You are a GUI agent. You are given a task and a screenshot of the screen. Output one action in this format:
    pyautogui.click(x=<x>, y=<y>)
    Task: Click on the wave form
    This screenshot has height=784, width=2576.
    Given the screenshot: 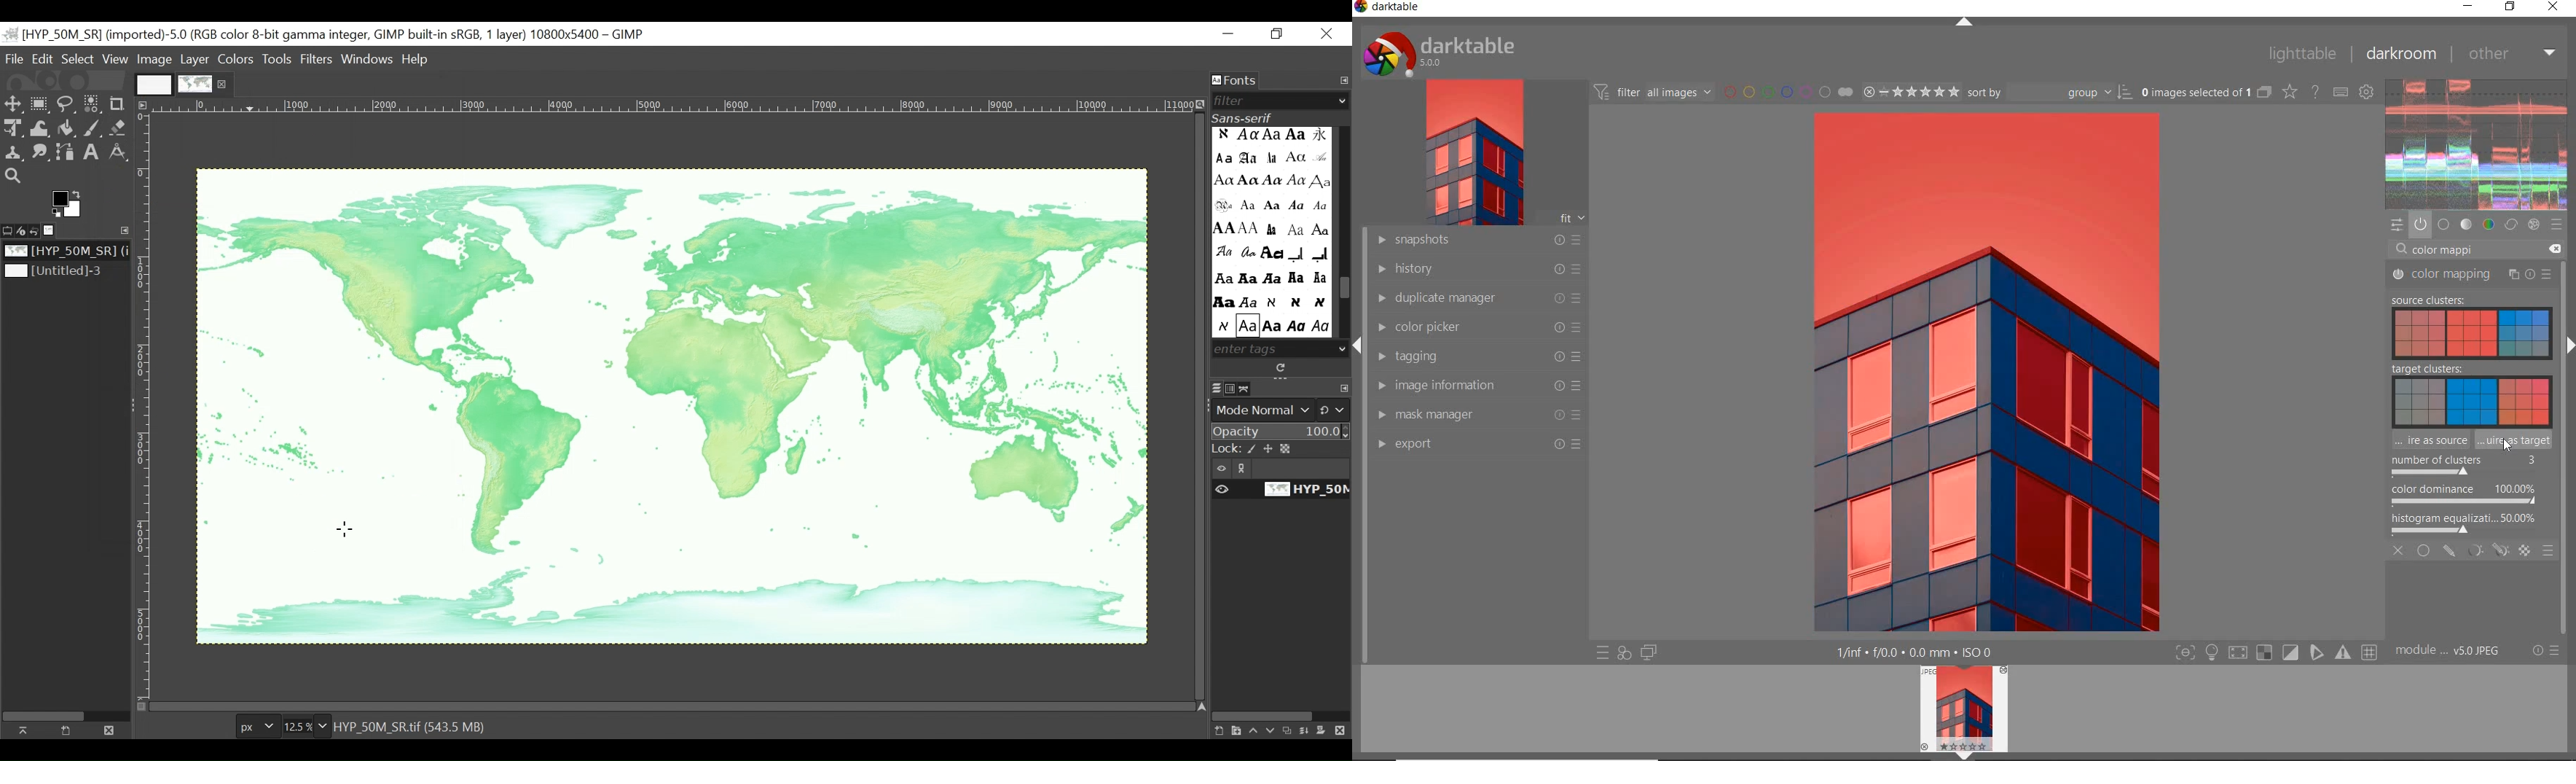 What is the action you would take?
    pyautogui.click(x=2477, y=144)
    